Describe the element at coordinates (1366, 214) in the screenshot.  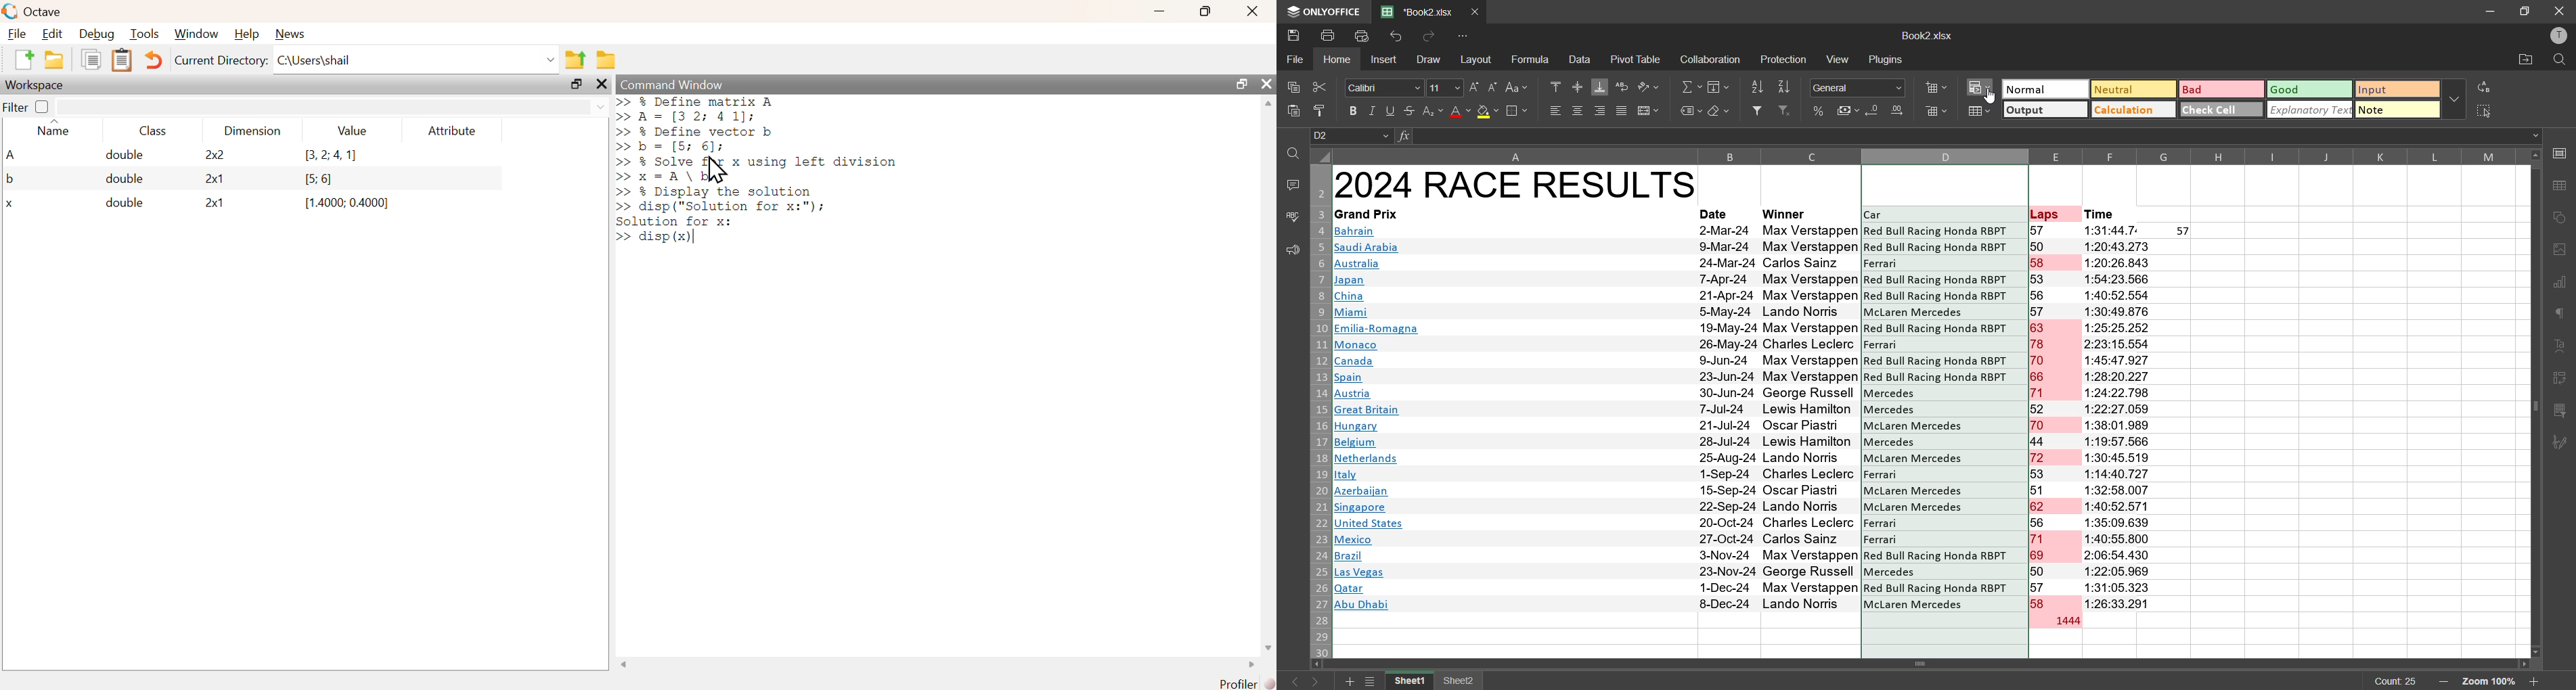
I see `grand prix` at that location.